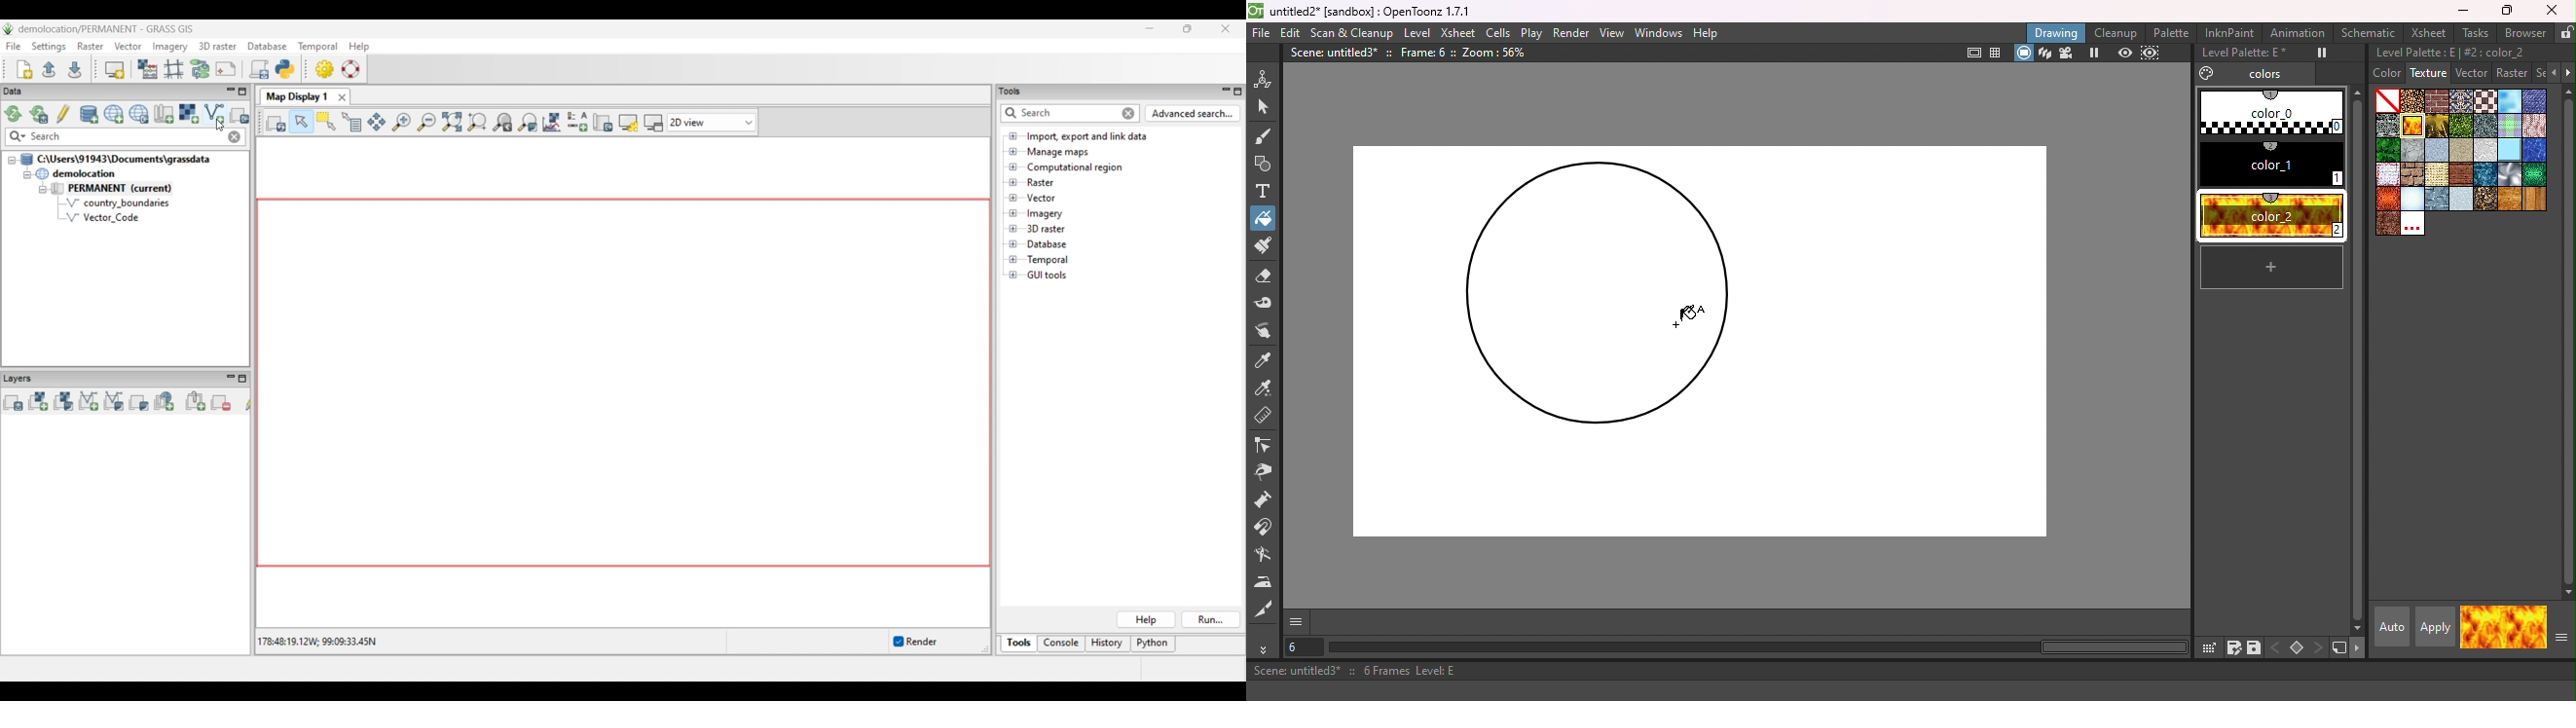 The height and width of the screenshot is (728, 2576). I want to click on sea, so click(2485, 174).